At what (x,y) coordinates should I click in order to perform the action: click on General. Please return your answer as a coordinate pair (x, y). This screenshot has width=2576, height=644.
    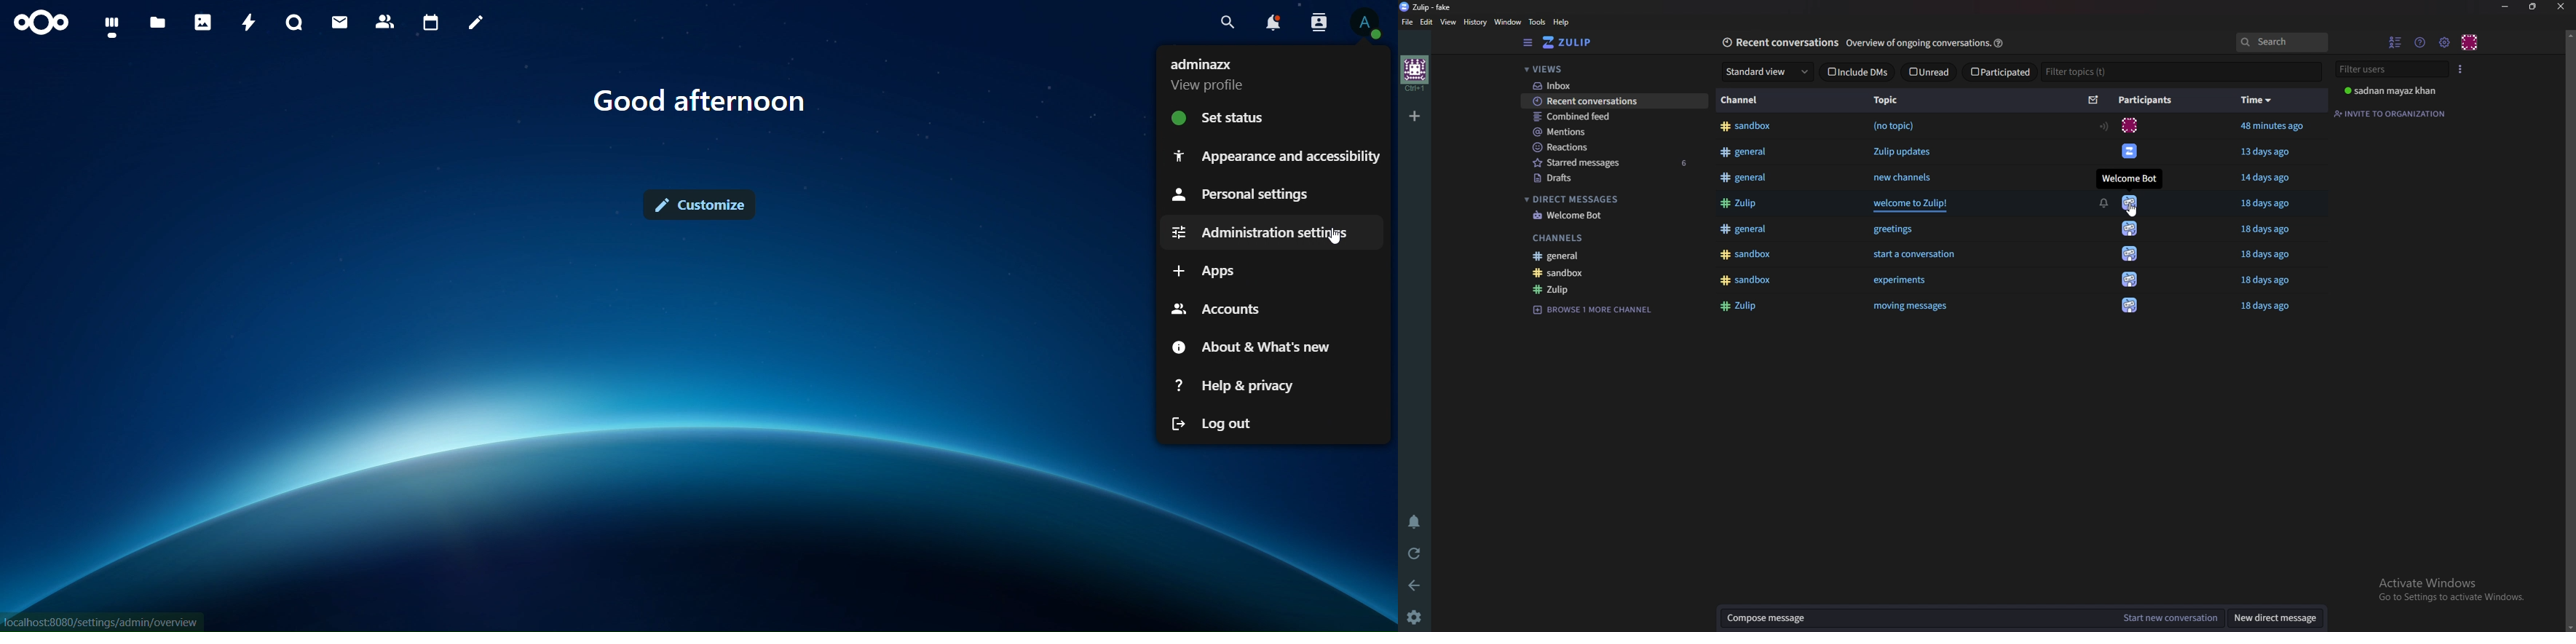
    Looking at the image, I should click on (1619, 256).